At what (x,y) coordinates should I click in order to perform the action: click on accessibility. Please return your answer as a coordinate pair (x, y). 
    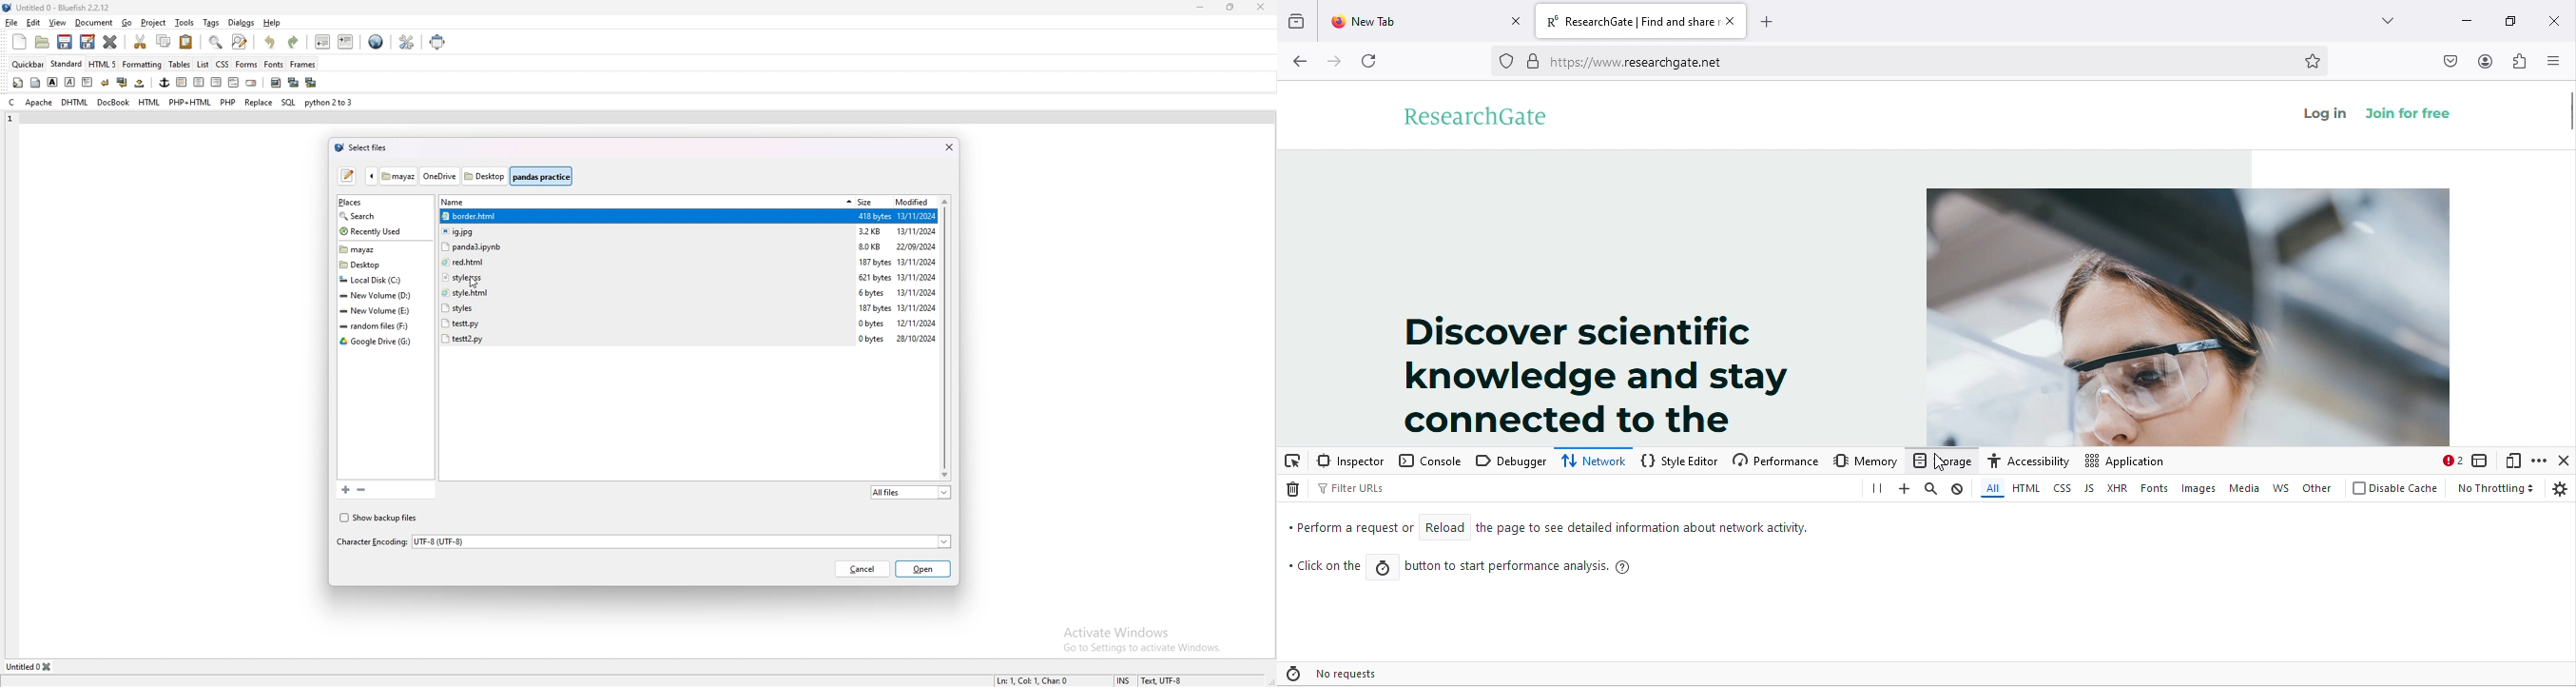
    Looking at the image, I should click on (2025, 461).